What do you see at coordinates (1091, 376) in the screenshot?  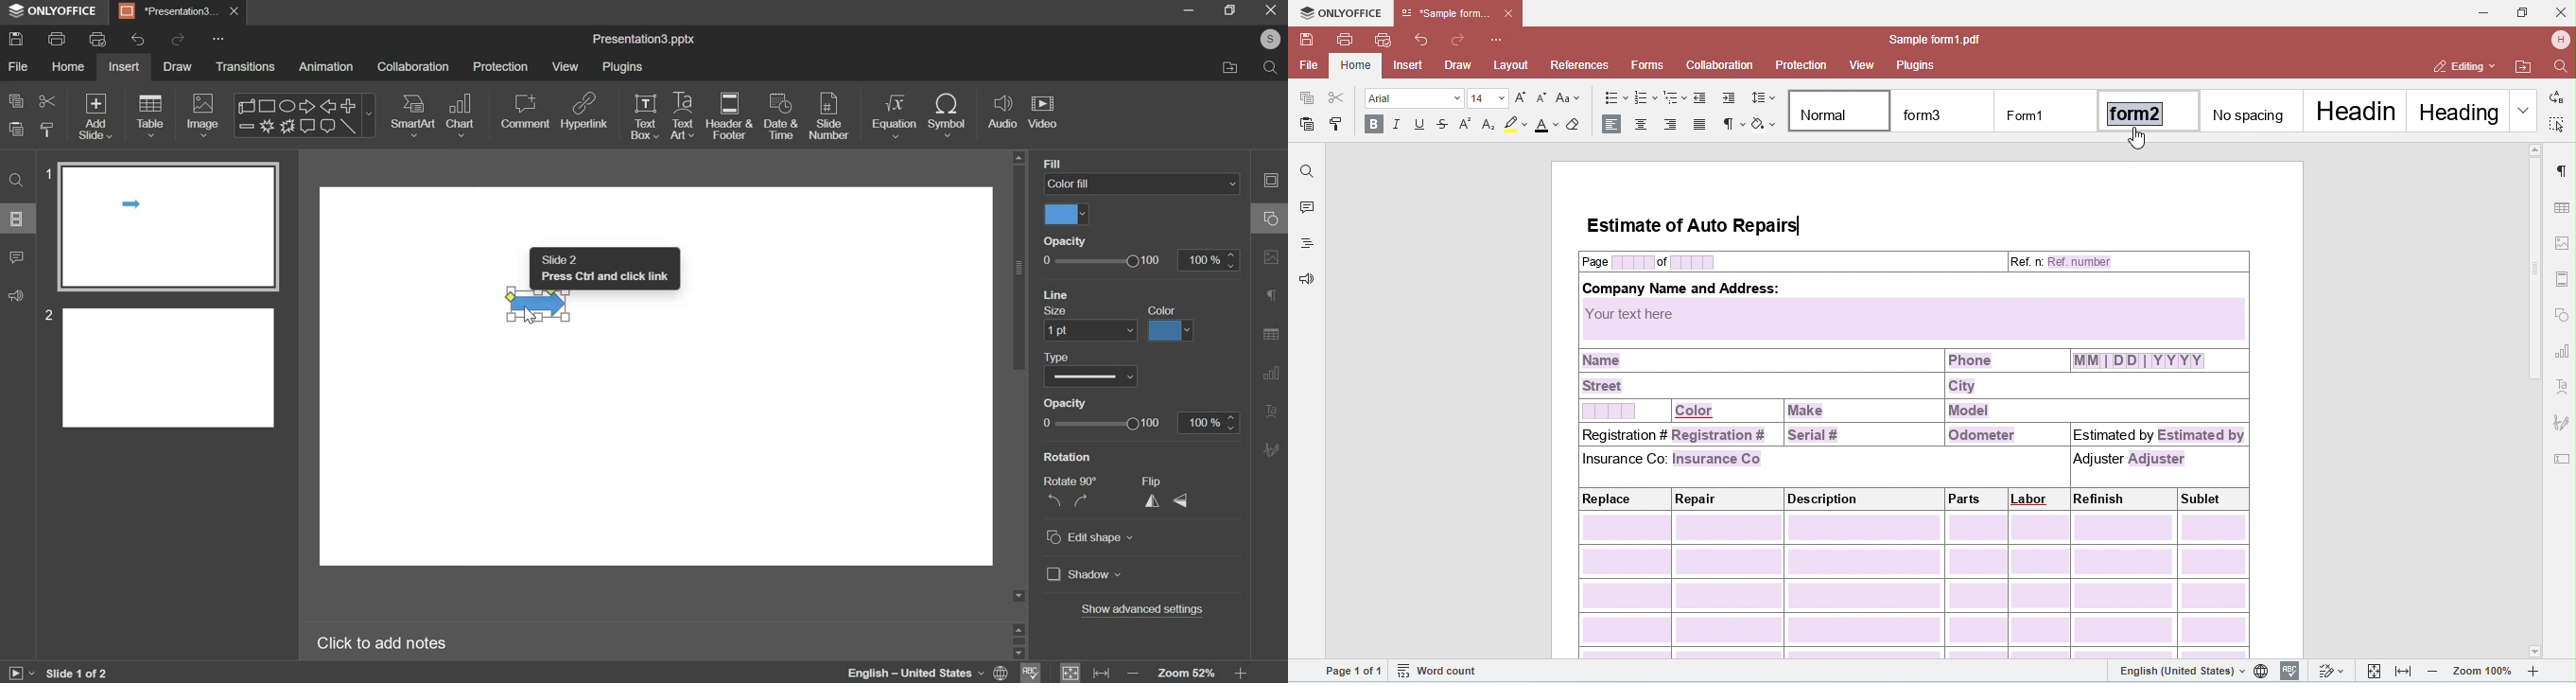 I see `select line type` at bounding box center [1091, 376].